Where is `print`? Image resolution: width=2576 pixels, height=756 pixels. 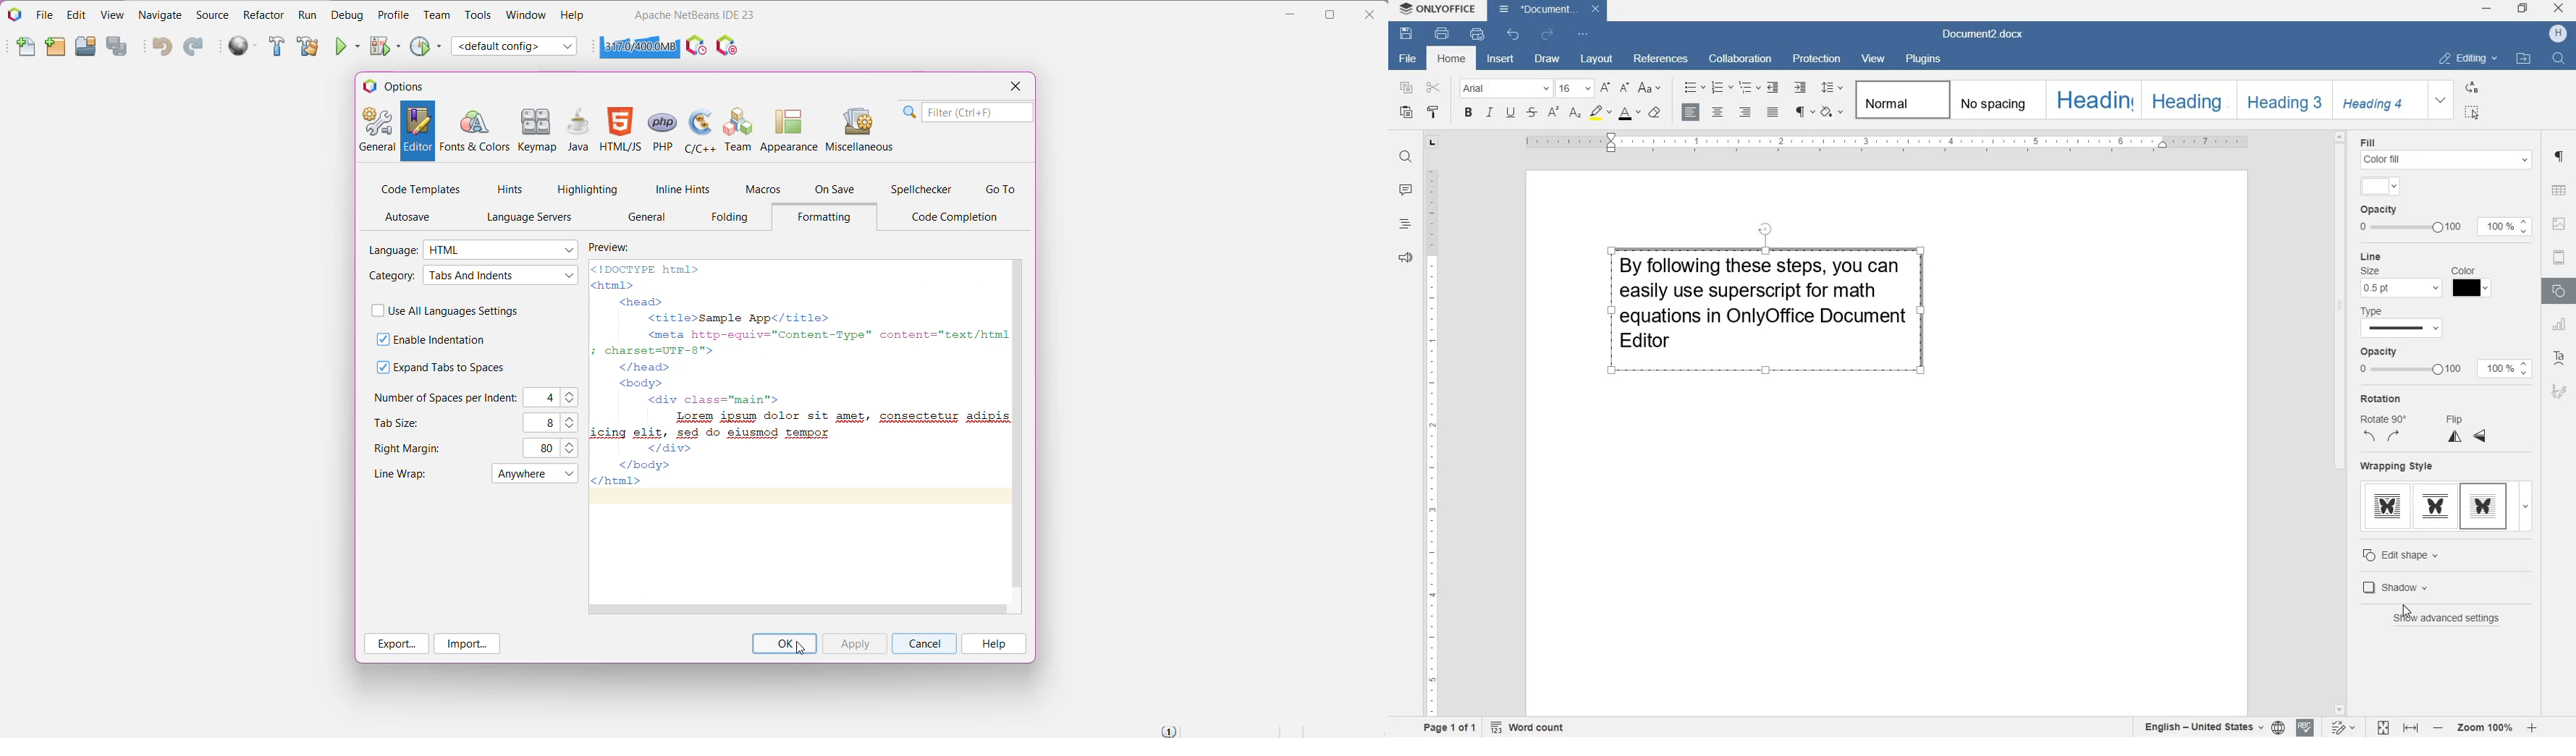 print is located at coordinates (1443, 34).